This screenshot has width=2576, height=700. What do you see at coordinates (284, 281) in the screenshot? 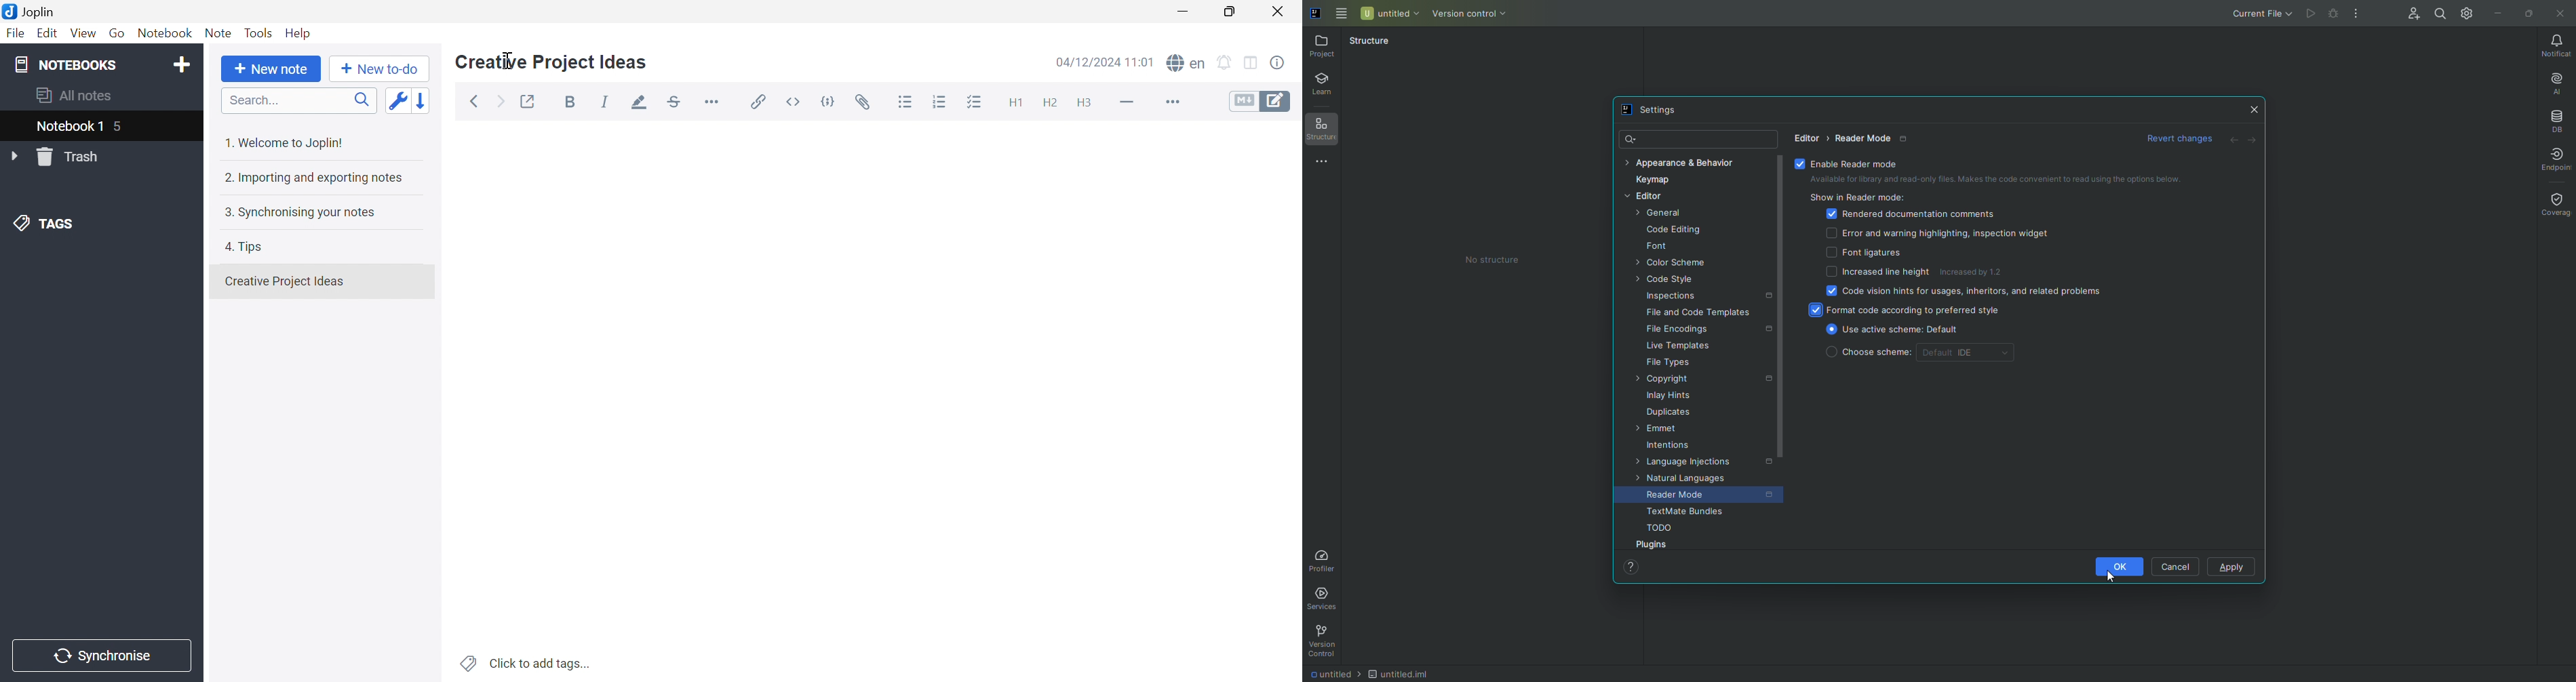
I see `Creative Projects Ideas` at bounding box center [284, 281].